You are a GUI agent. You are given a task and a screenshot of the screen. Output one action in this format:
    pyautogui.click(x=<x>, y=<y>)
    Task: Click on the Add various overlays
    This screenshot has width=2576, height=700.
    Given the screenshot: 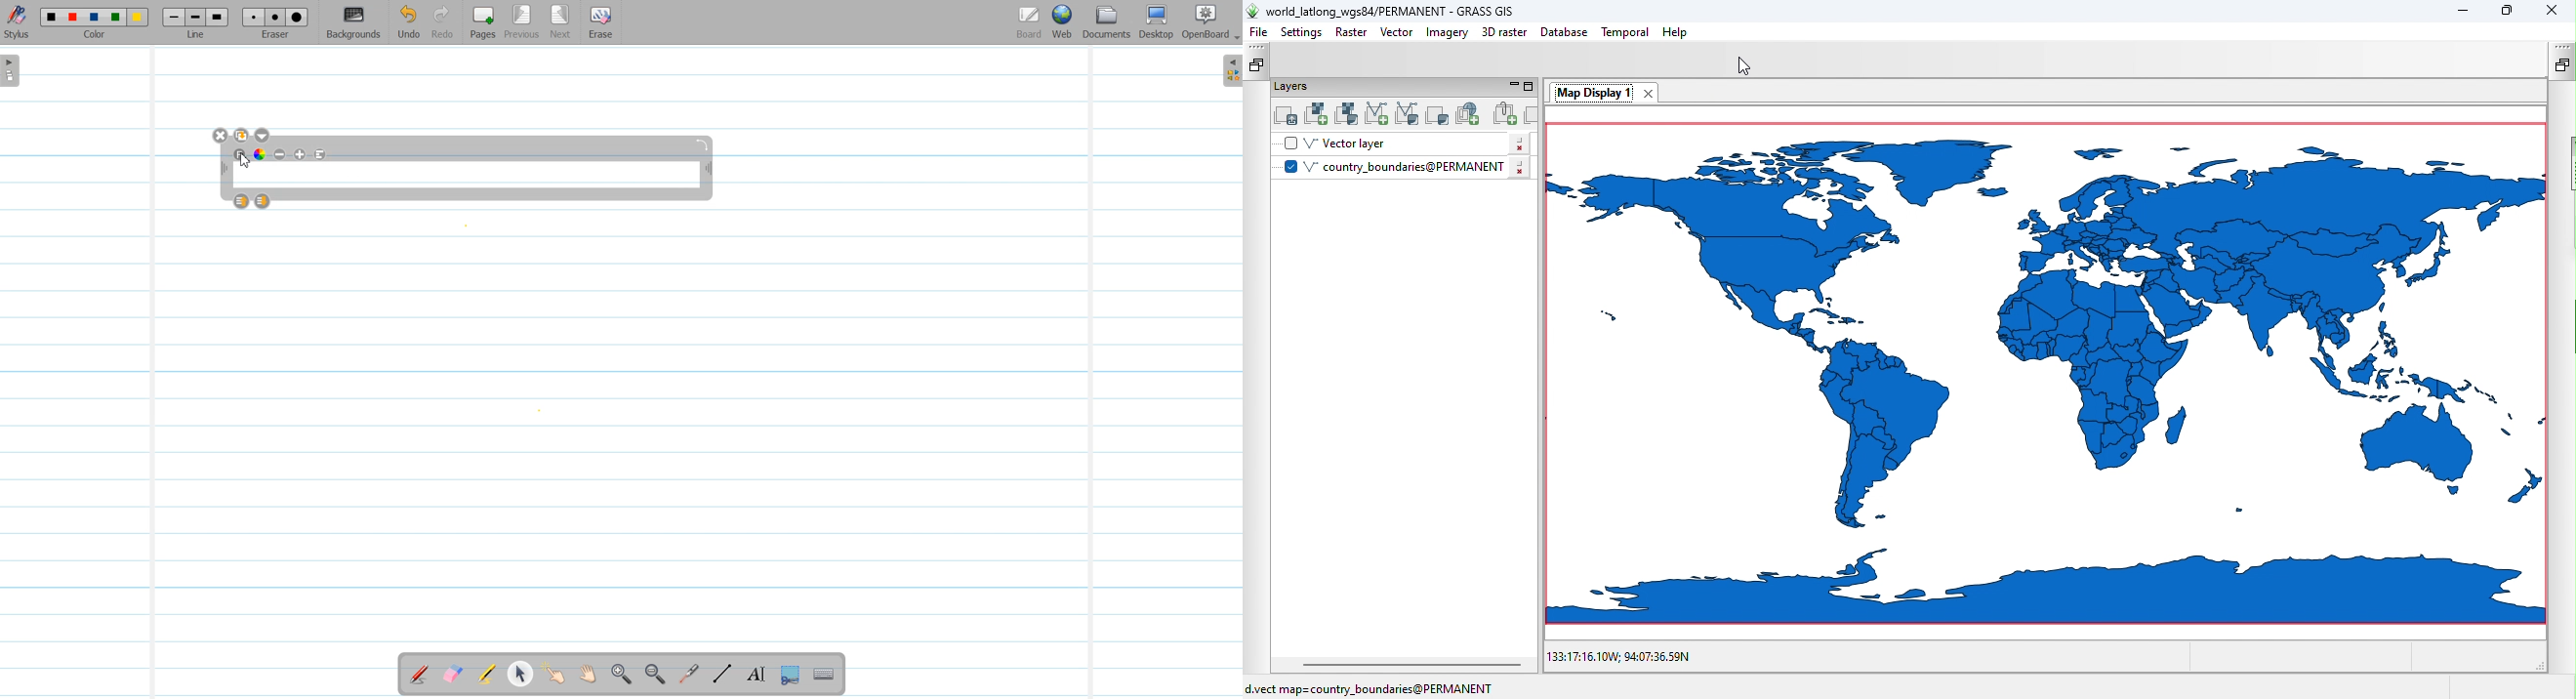 What is the action you would take?
    pyautogui.click(x=1439, y=117)
    